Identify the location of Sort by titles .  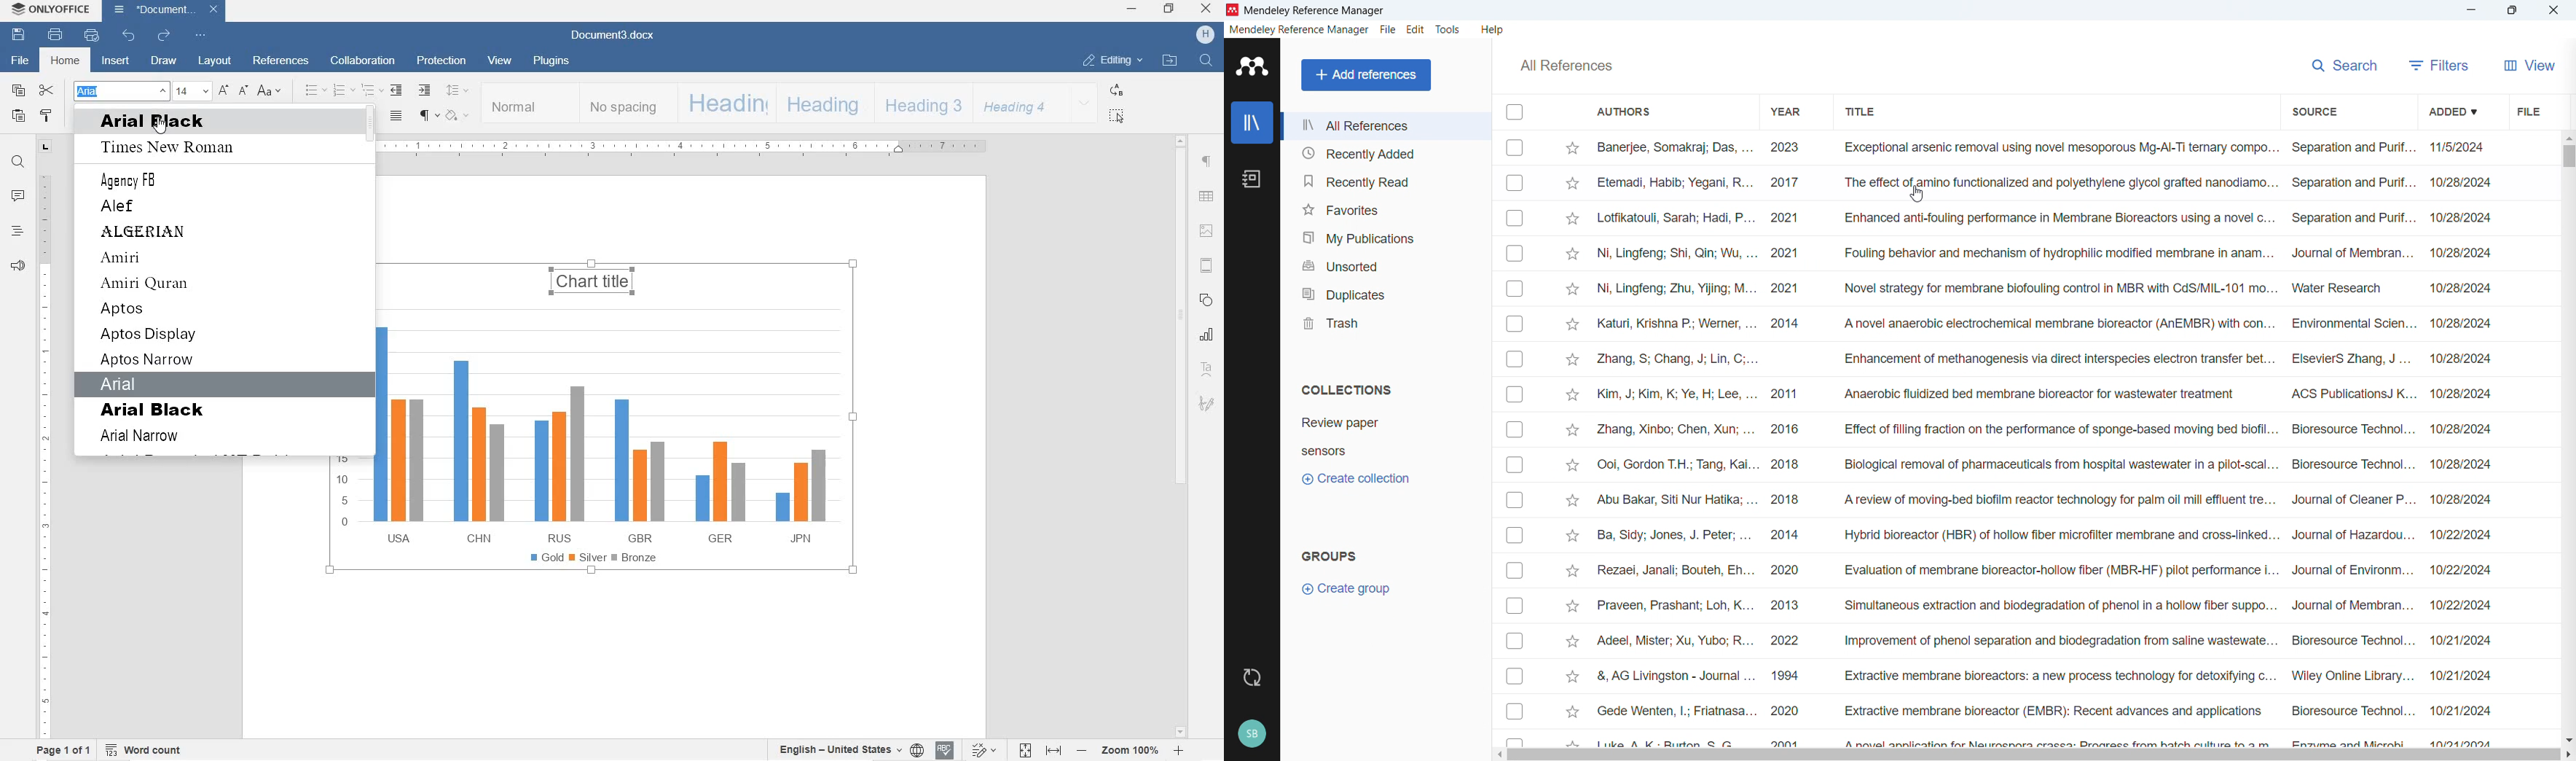
(1863, 113).